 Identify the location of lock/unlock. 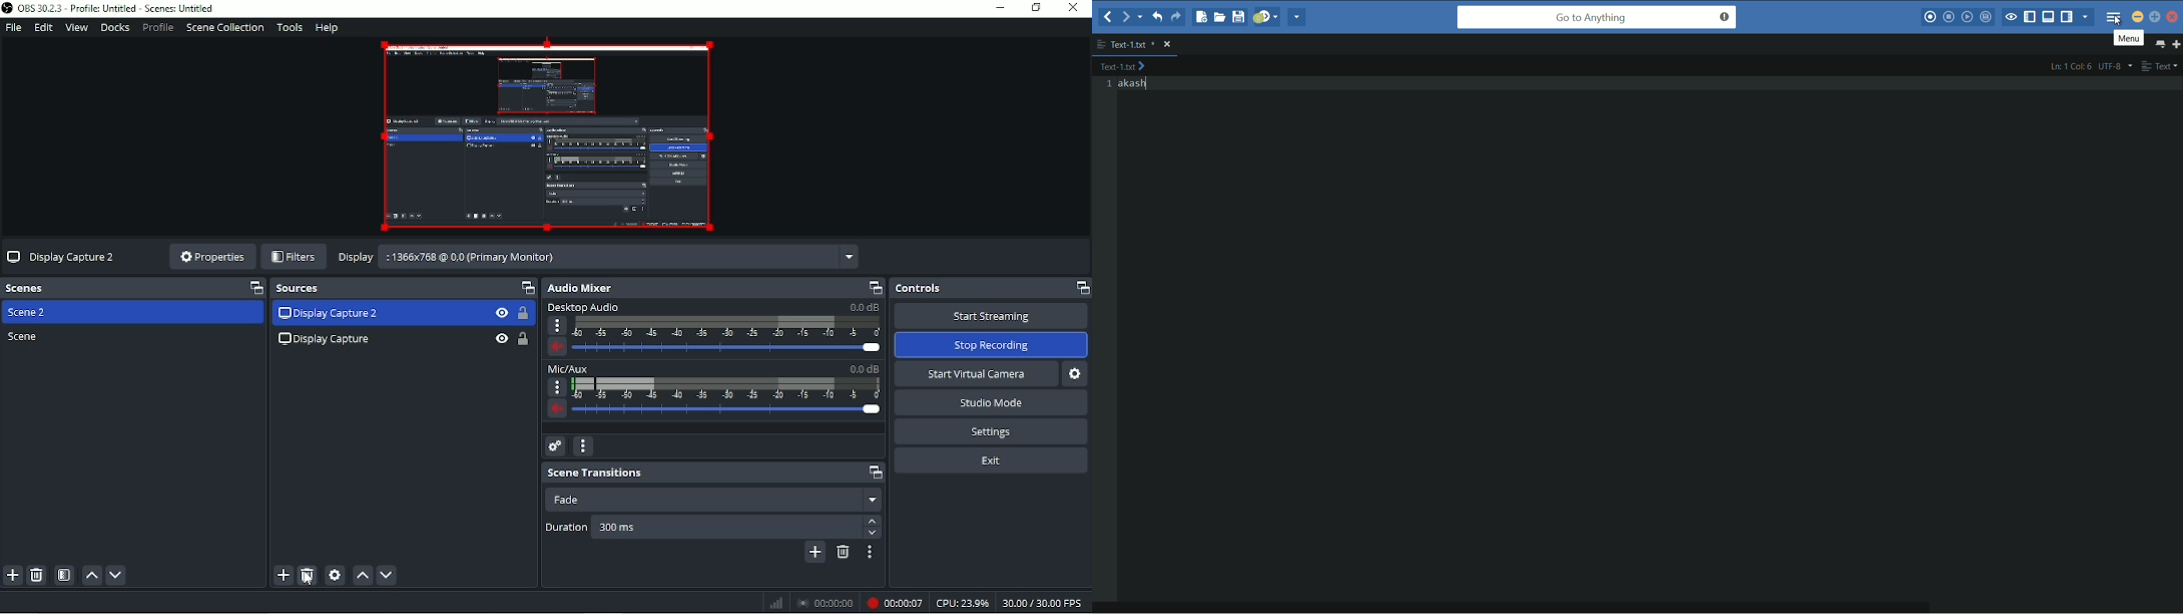
(527, 337).